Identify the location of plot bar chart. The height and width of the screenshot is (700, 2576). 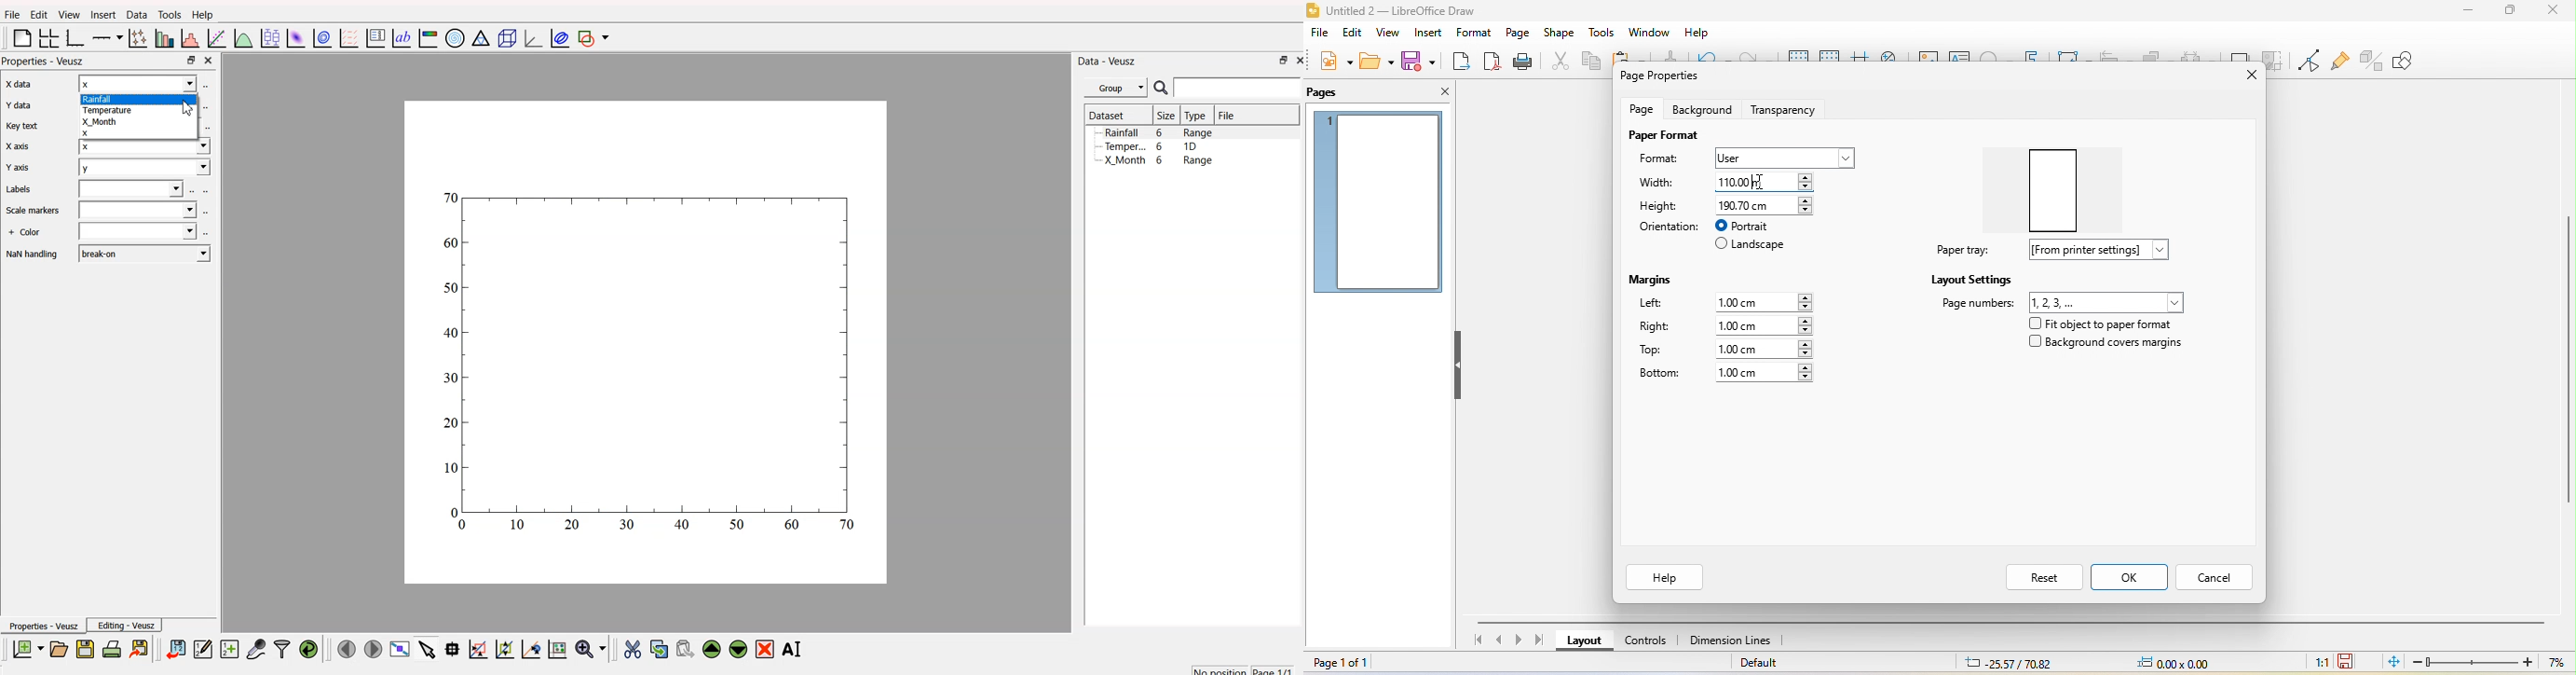
(162, 38).